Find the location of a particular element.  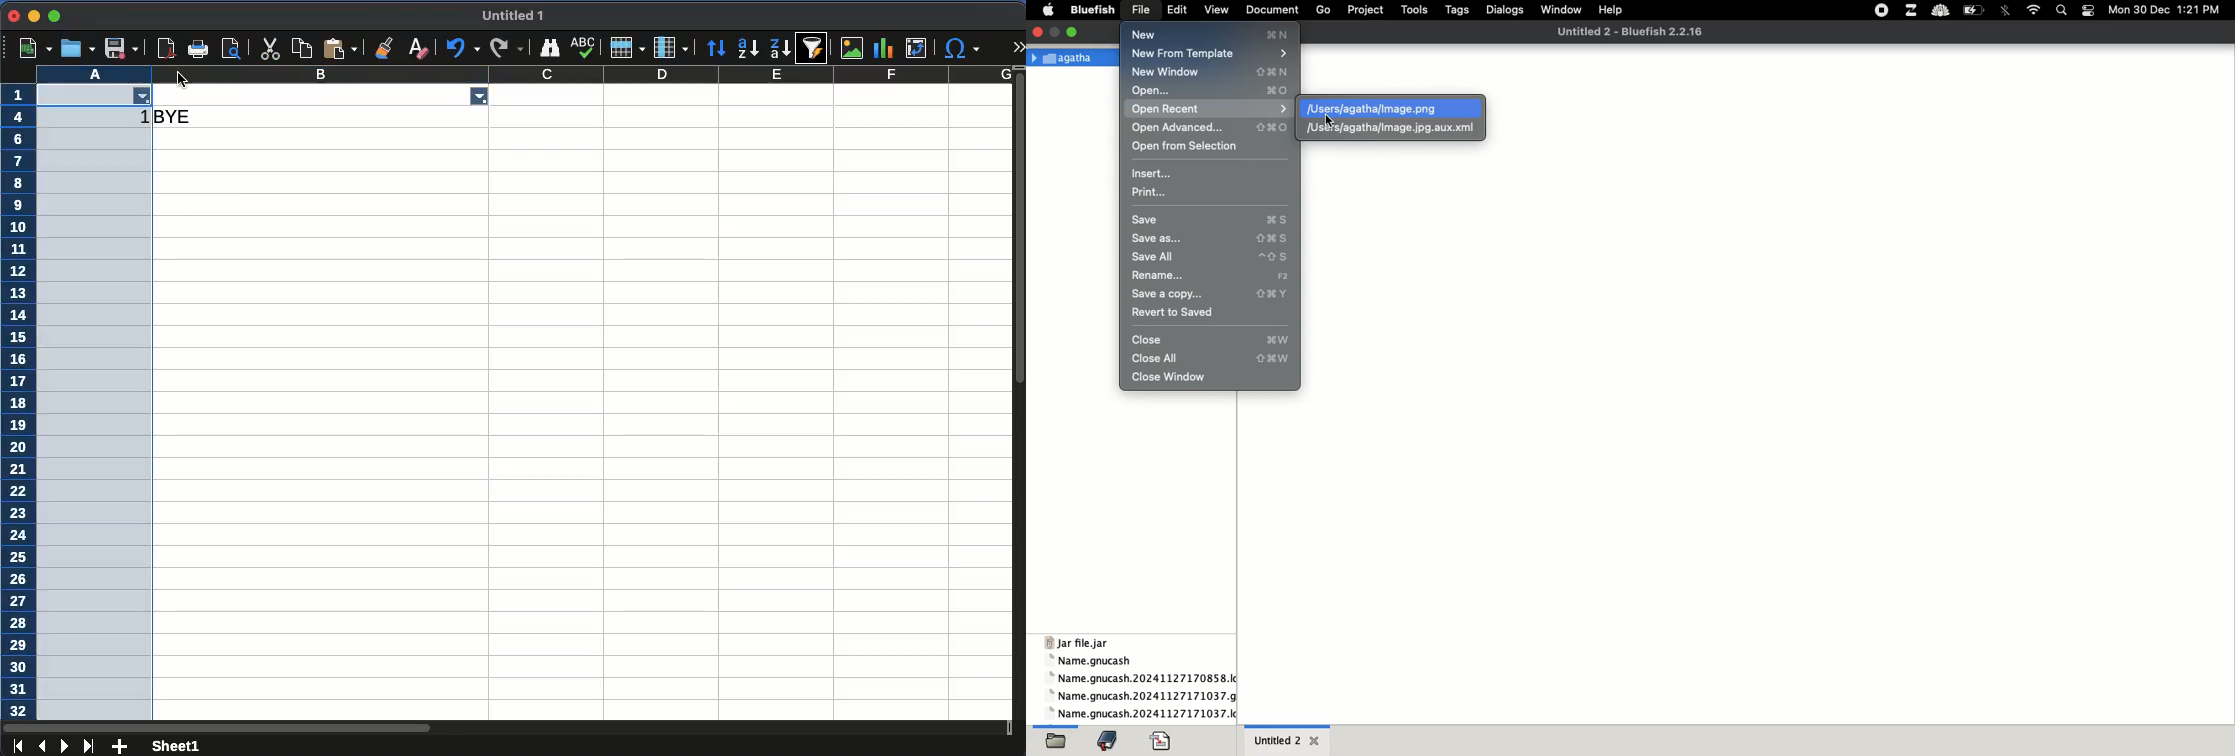

pdf viewer is located at coordinates (235, 49).